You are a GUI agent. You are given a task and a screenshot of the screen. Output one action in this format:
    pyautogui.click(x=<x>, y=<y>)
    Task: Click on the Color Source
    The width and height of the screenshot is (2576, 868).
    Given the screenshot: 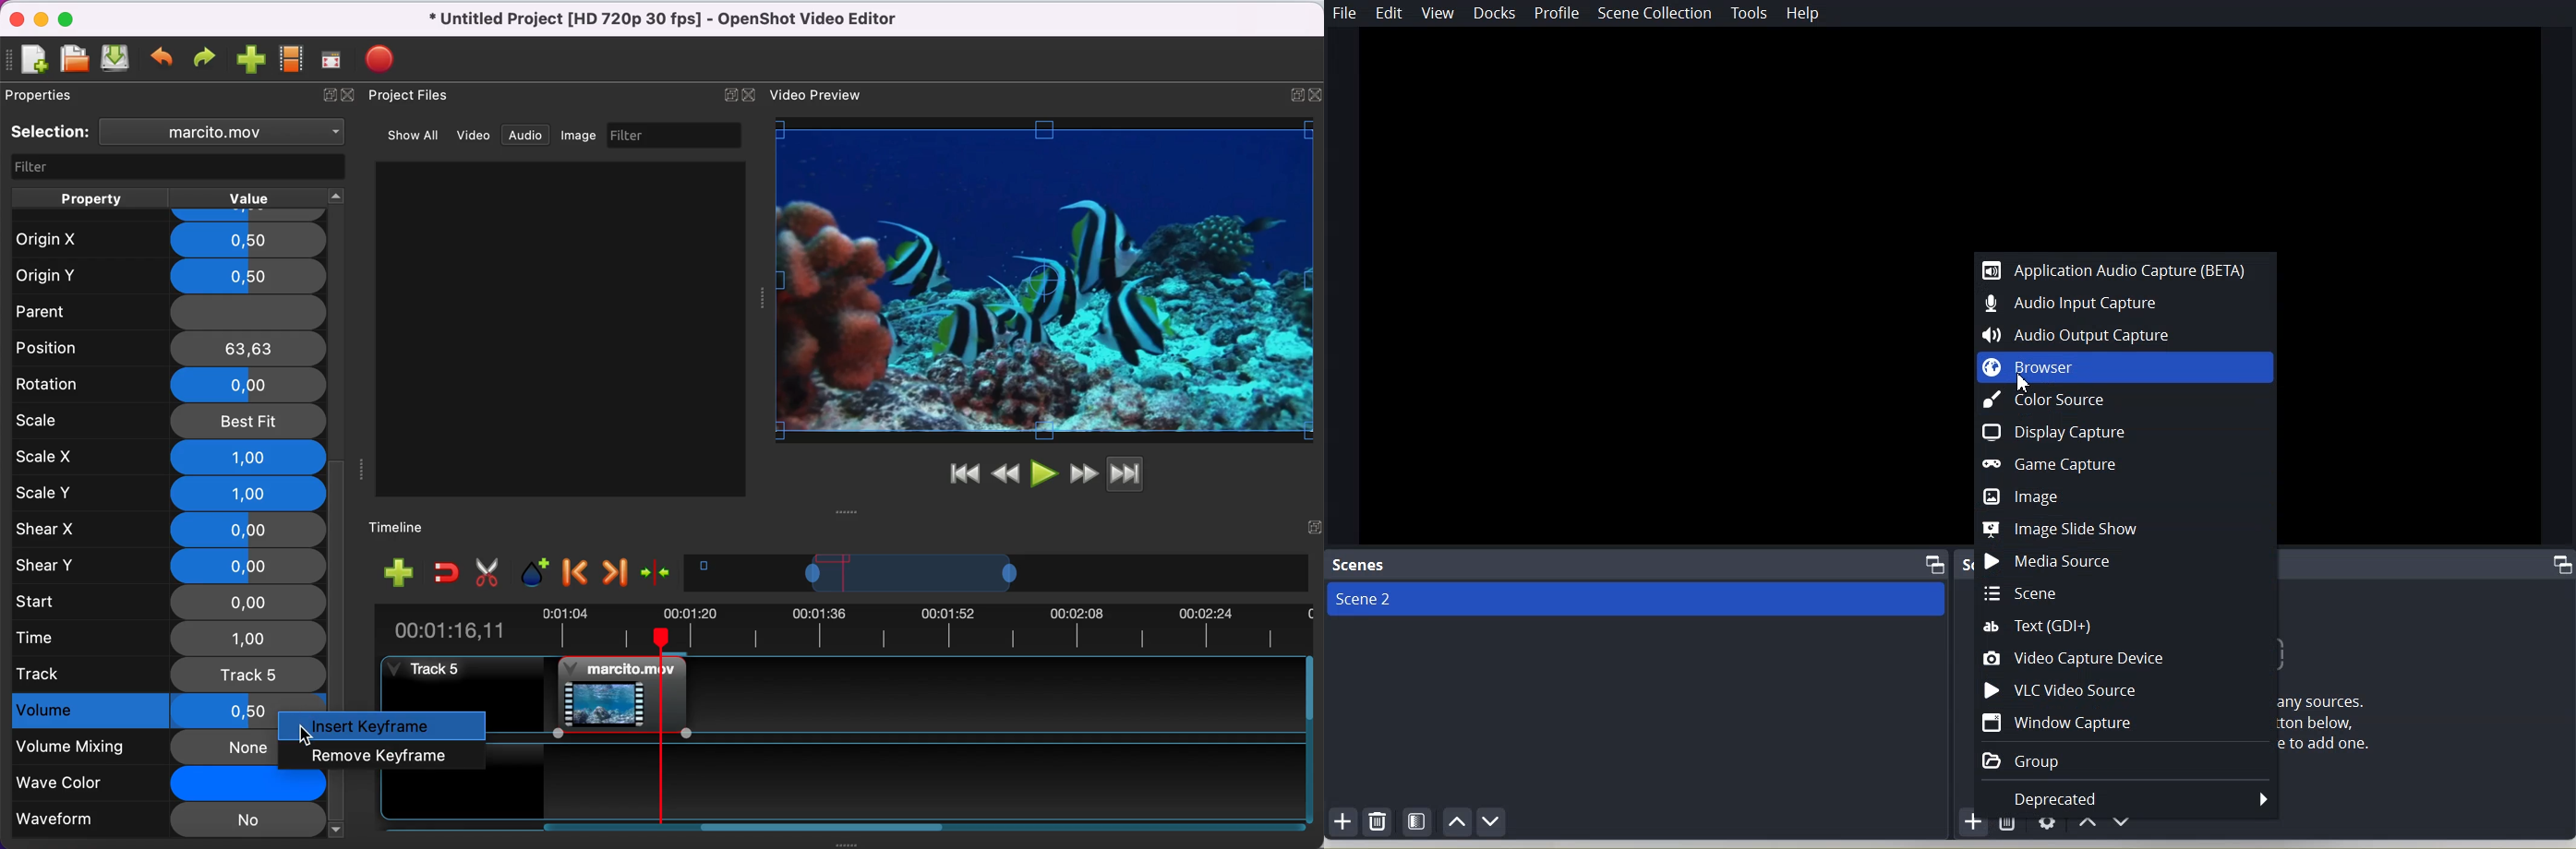 What is the action you would take?
    pyautogui.click(x=2126, y=399)
    